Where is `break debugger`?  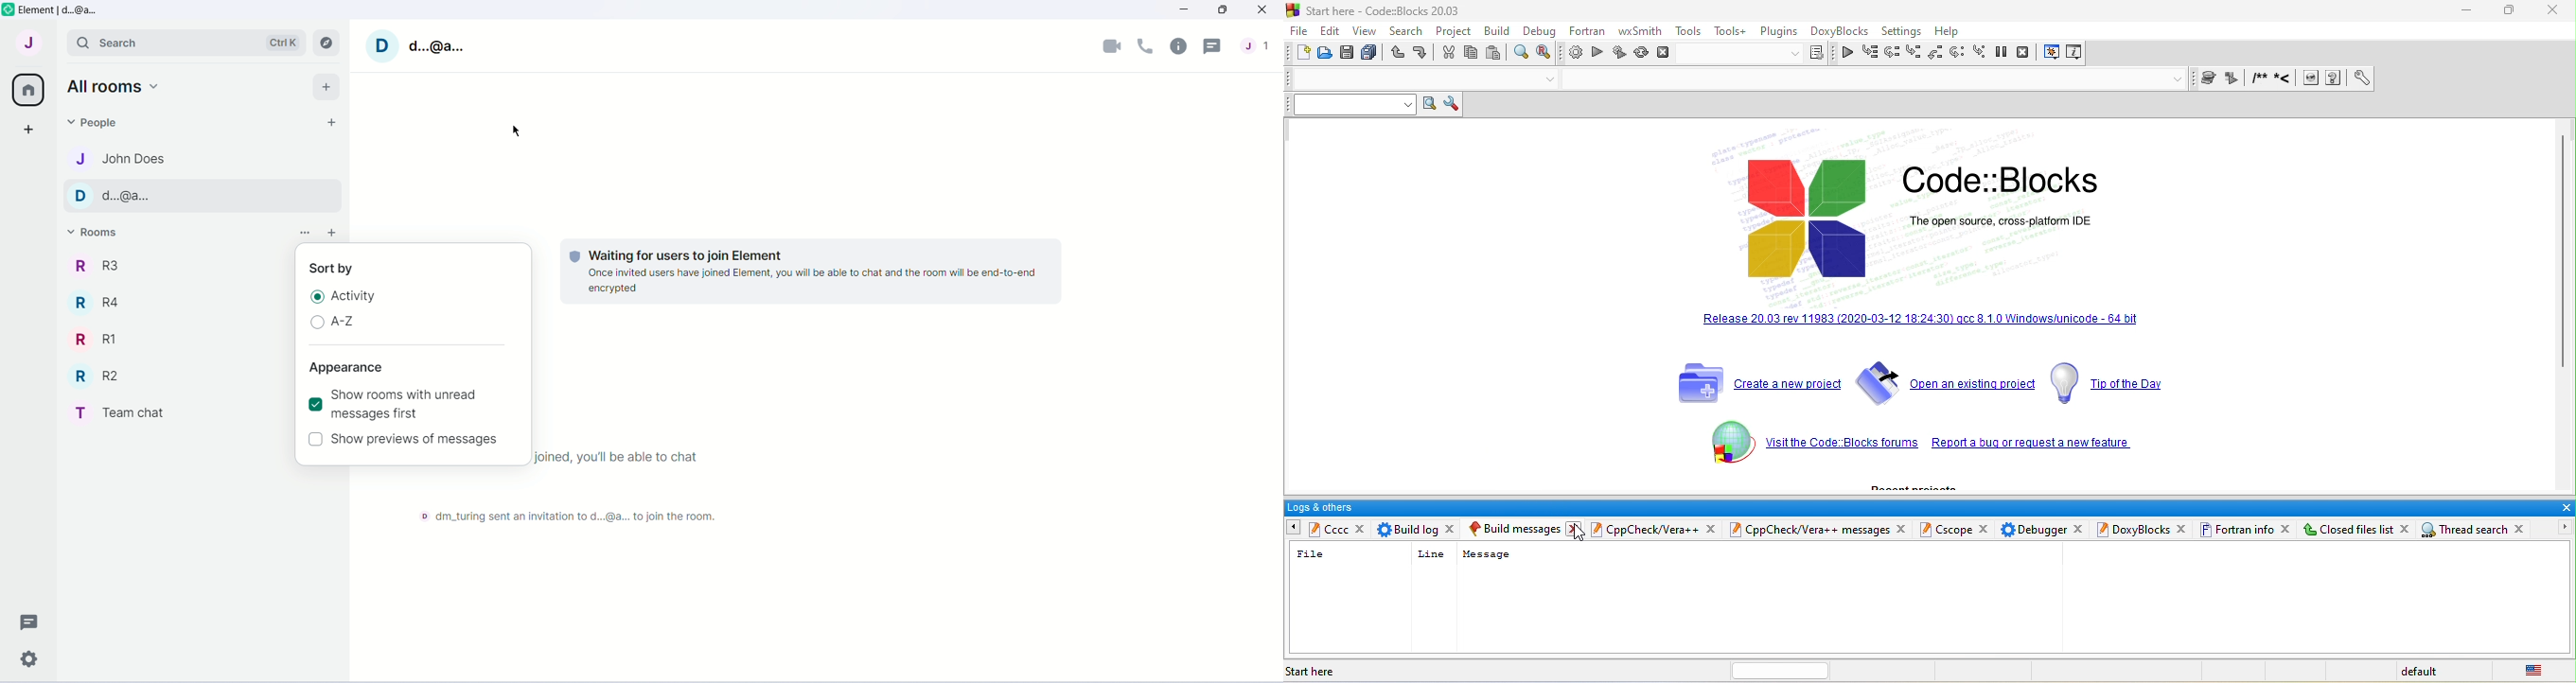 break debugger is located at coordinates (2003, 54).